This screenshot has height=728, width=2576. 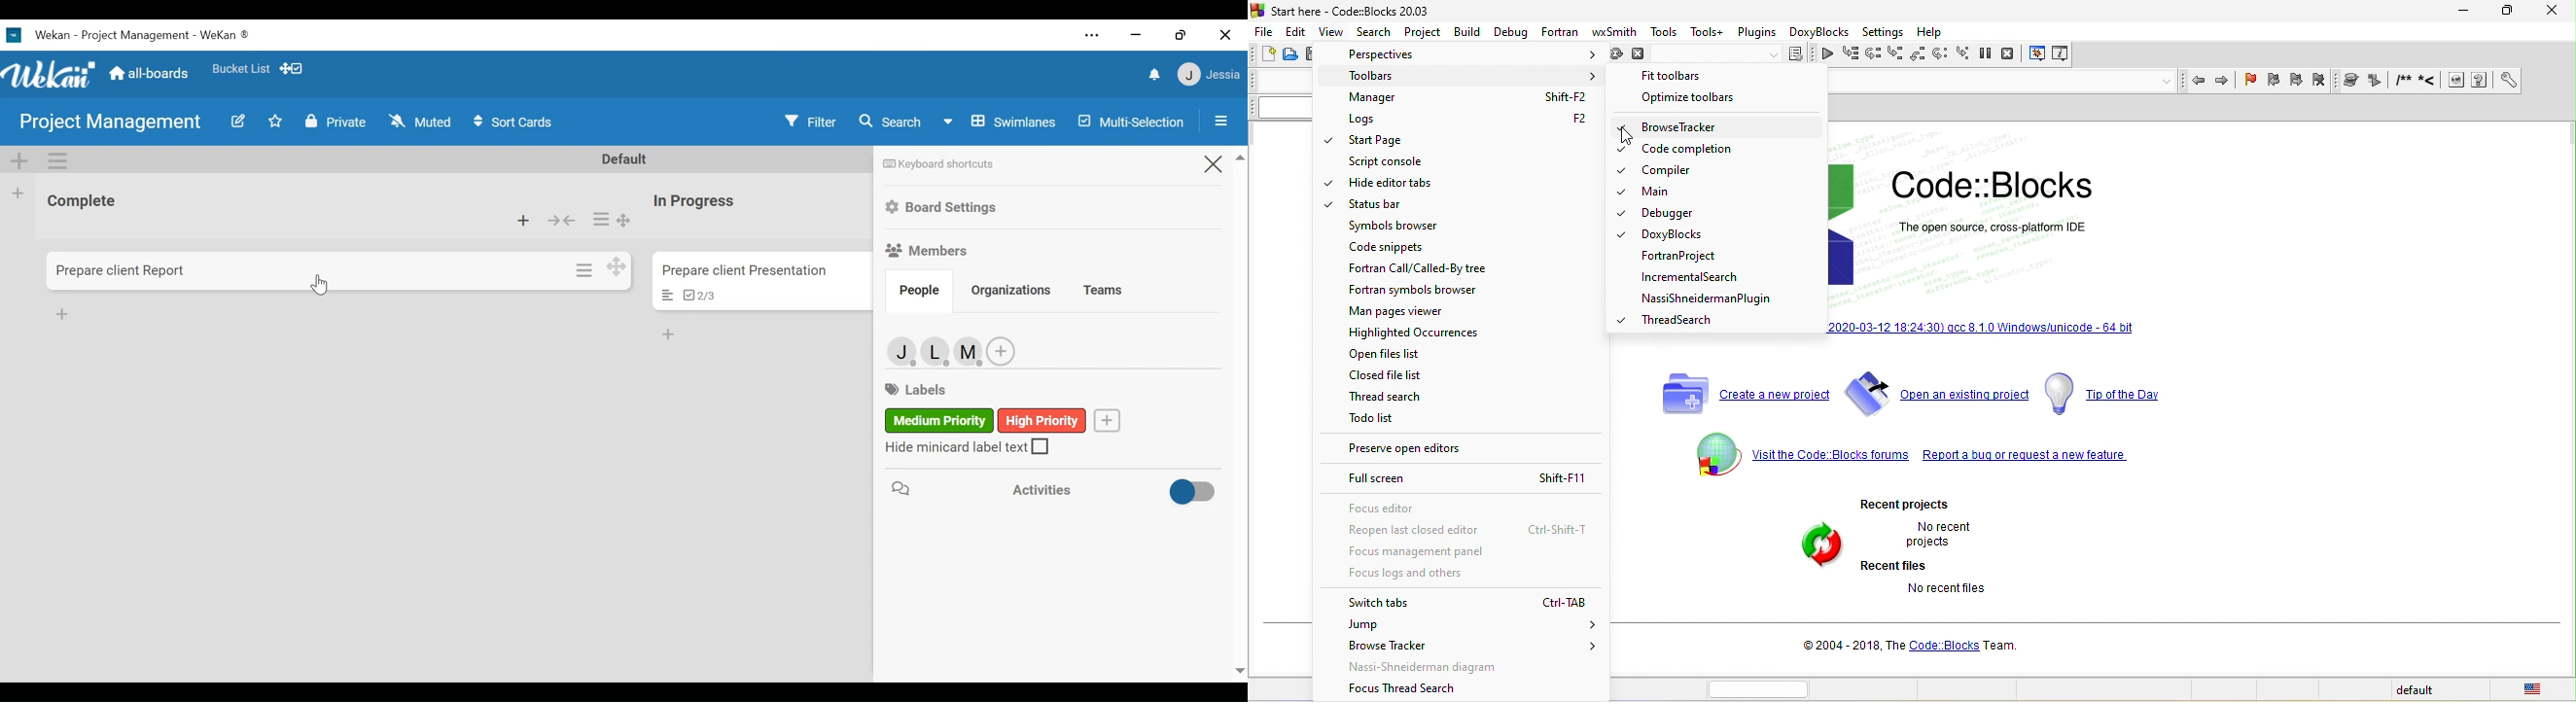 What do you see at coordinates (1422, 30) in the screenshot?
I see `project` at bounding box center [1422, 30].